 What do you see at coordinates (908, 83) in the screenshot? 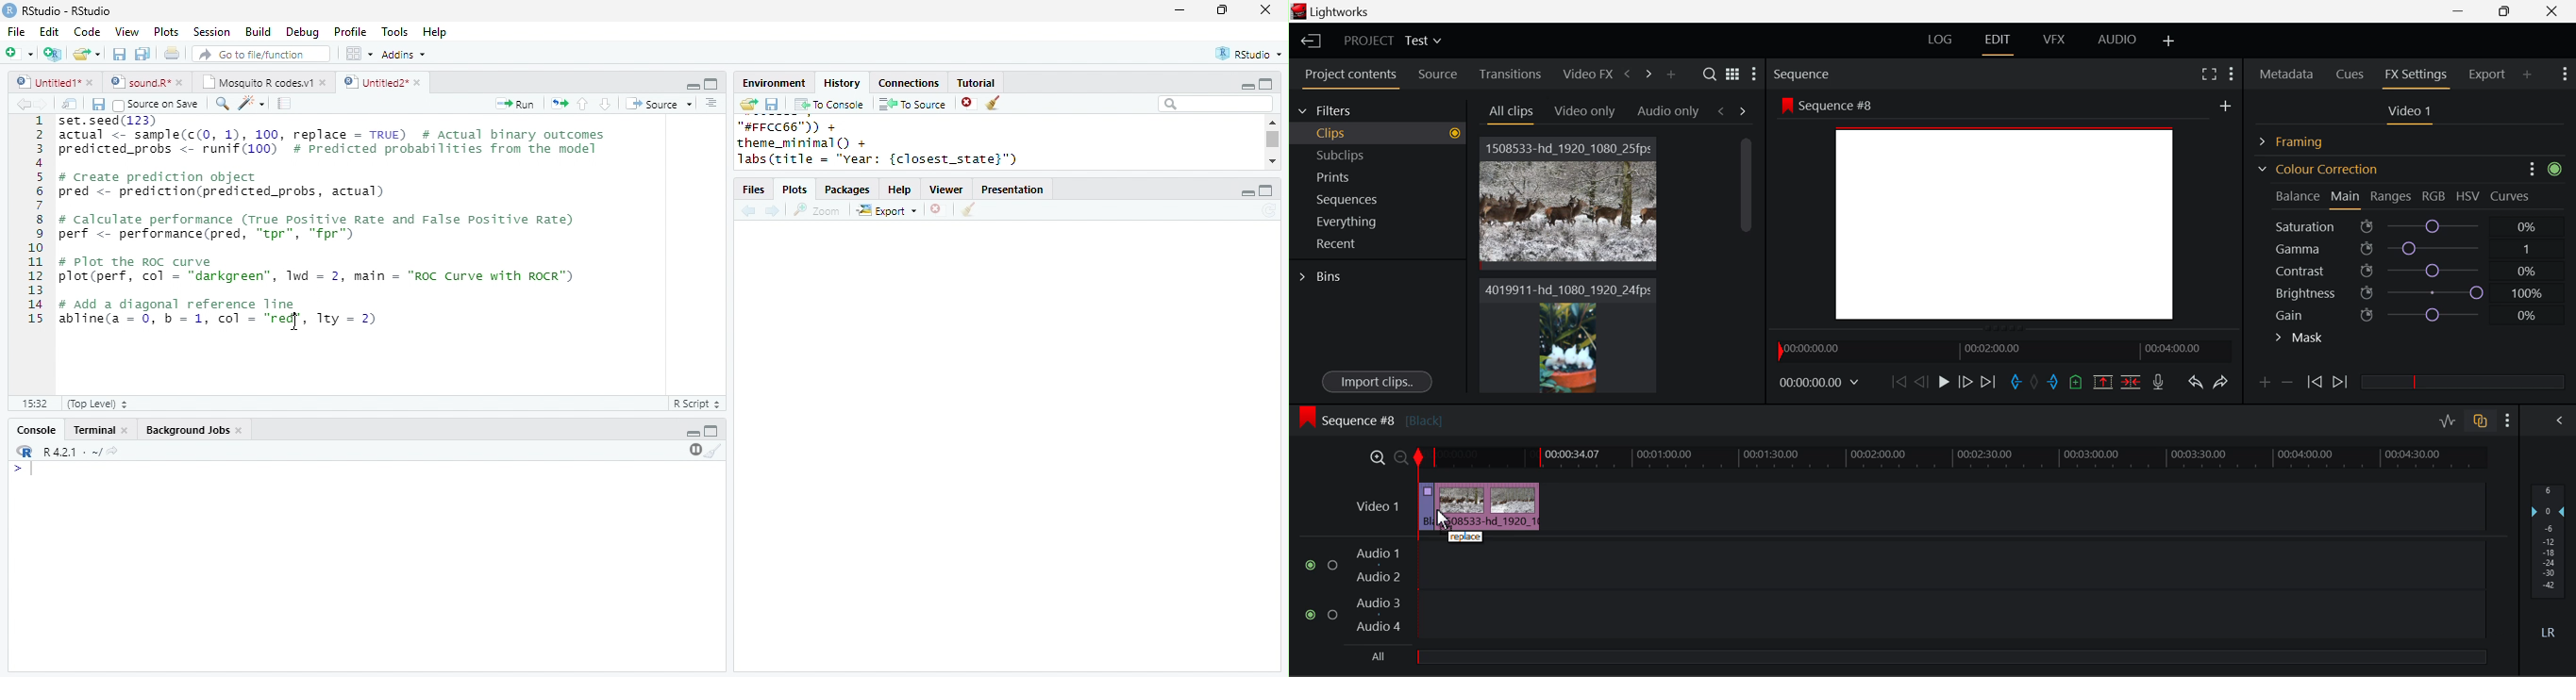
I see `Connections` at bounding box center [908, 83].